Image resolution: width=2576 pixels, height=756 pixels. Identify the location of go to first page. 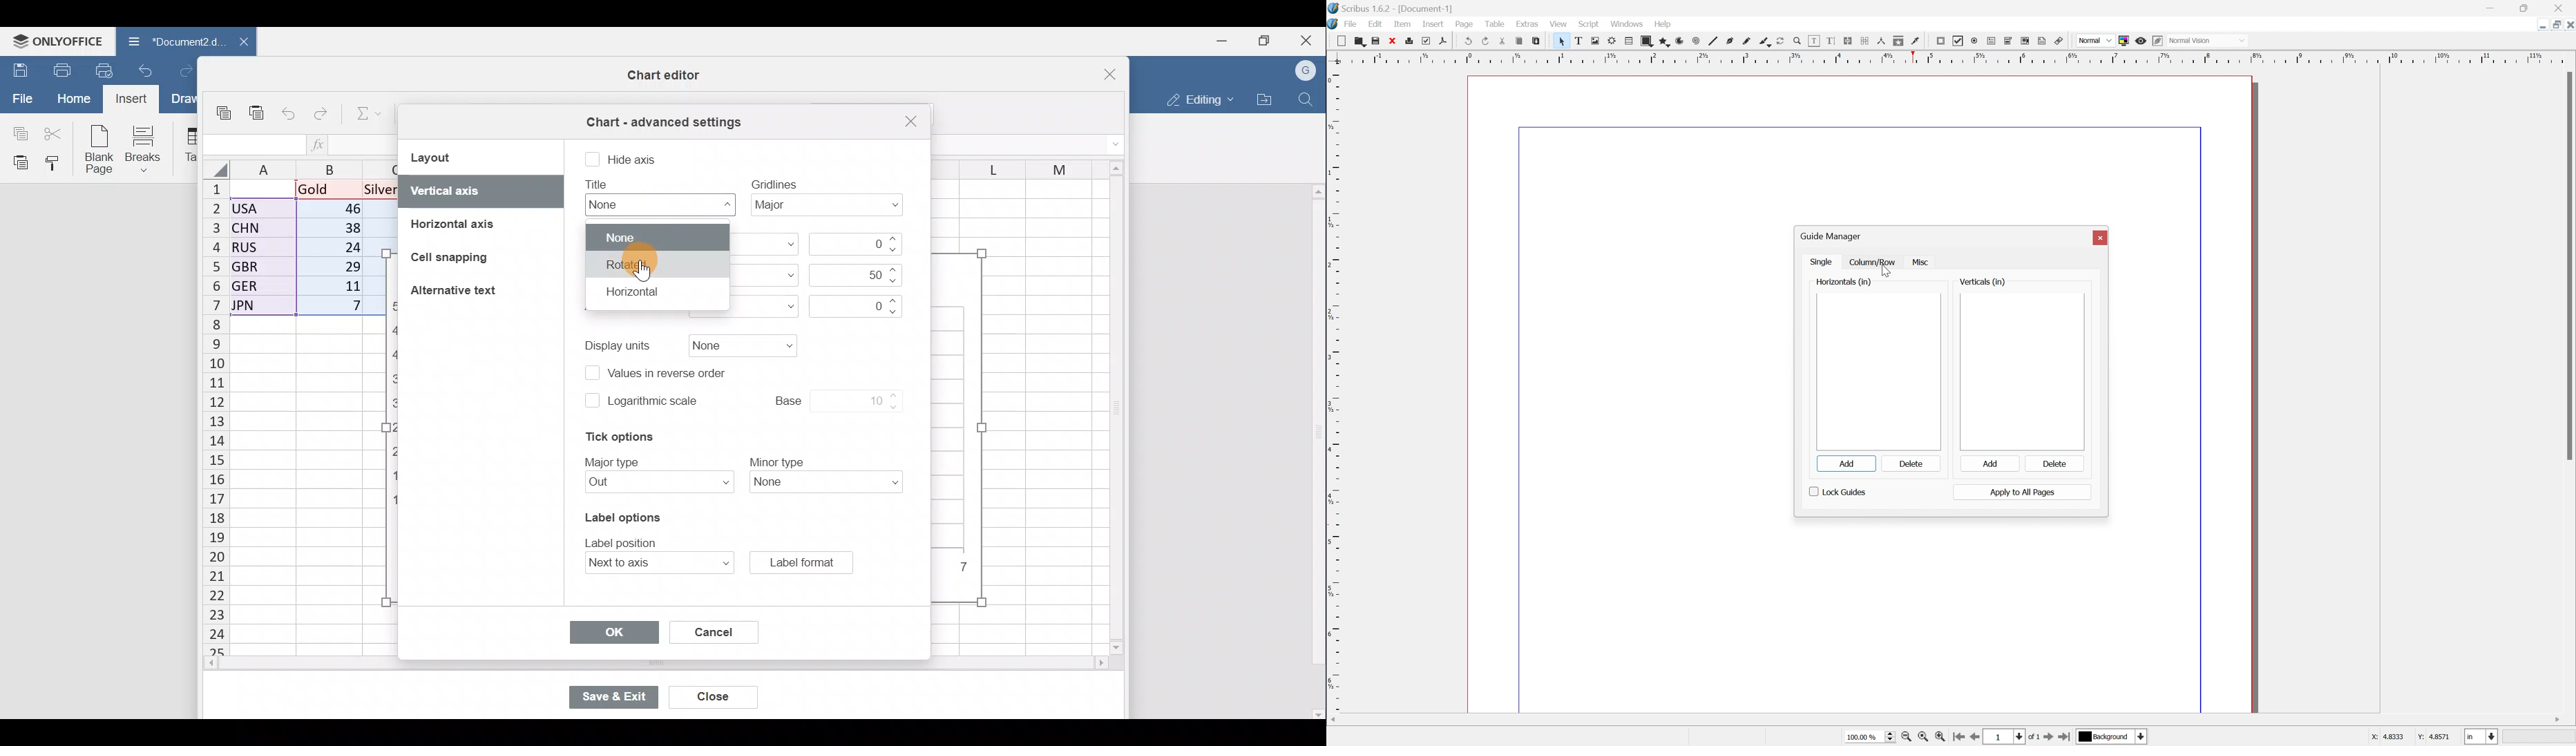
(1959, 737).